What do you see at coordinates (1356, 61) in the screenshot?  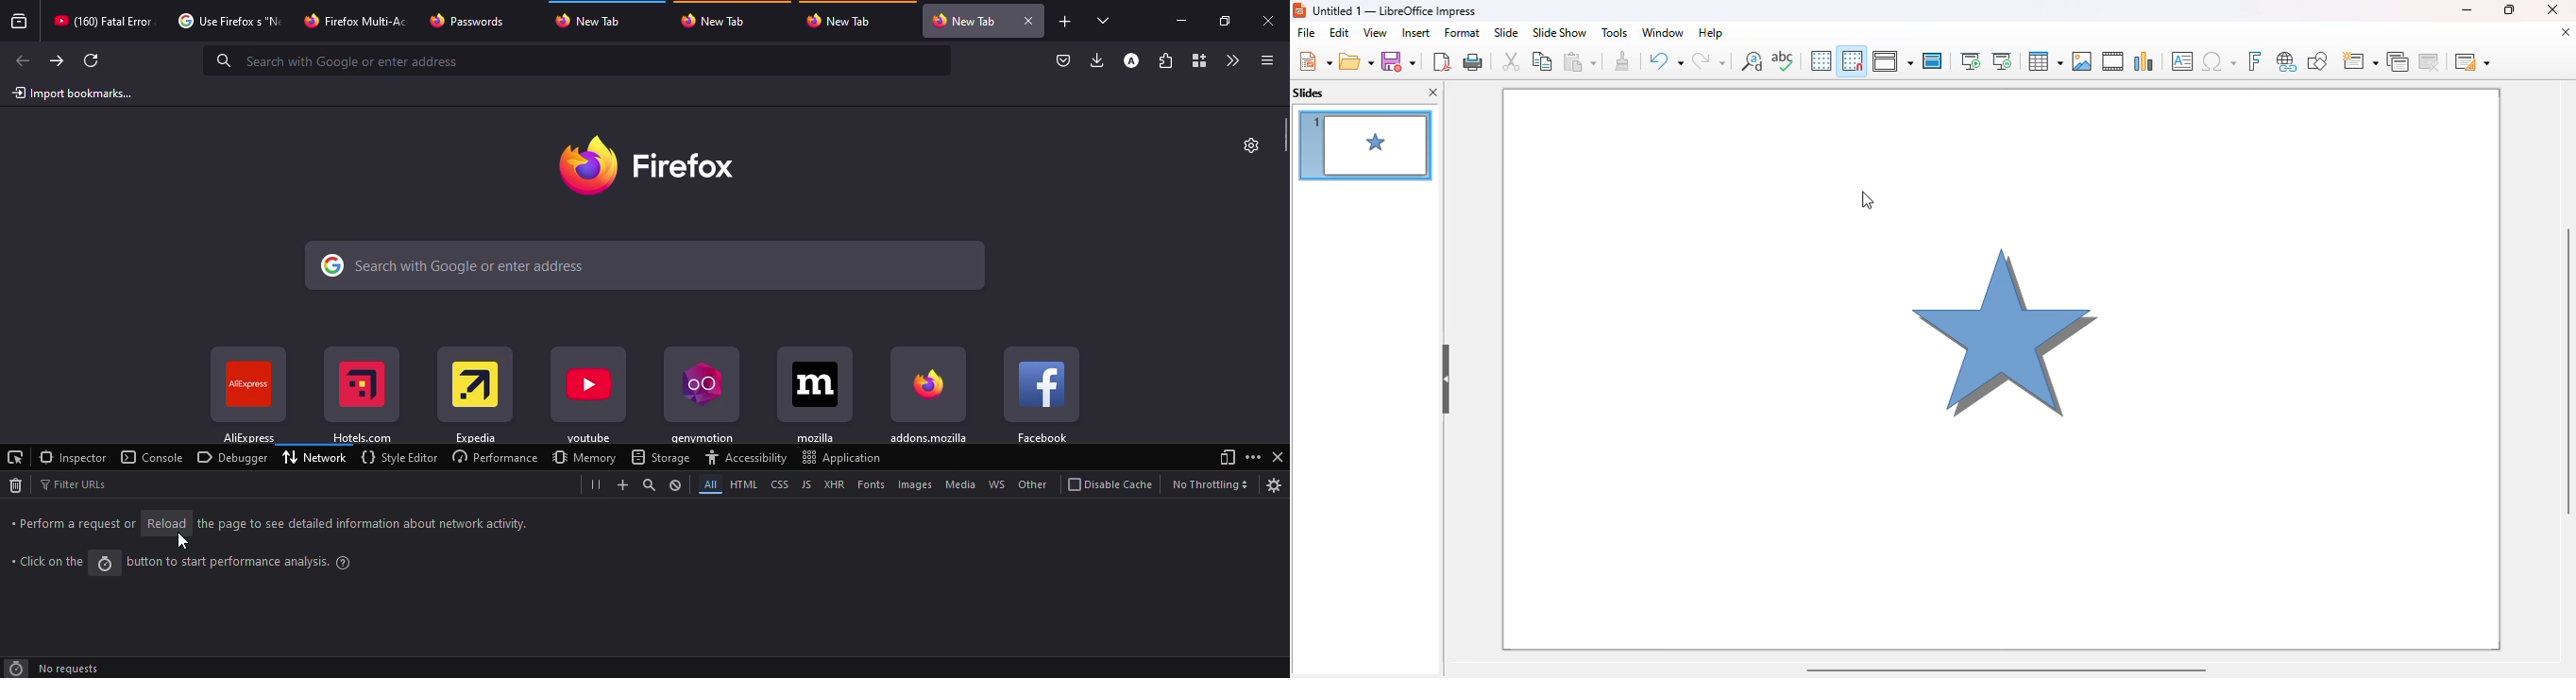 I see `open` at bounding box center [1356, 61].